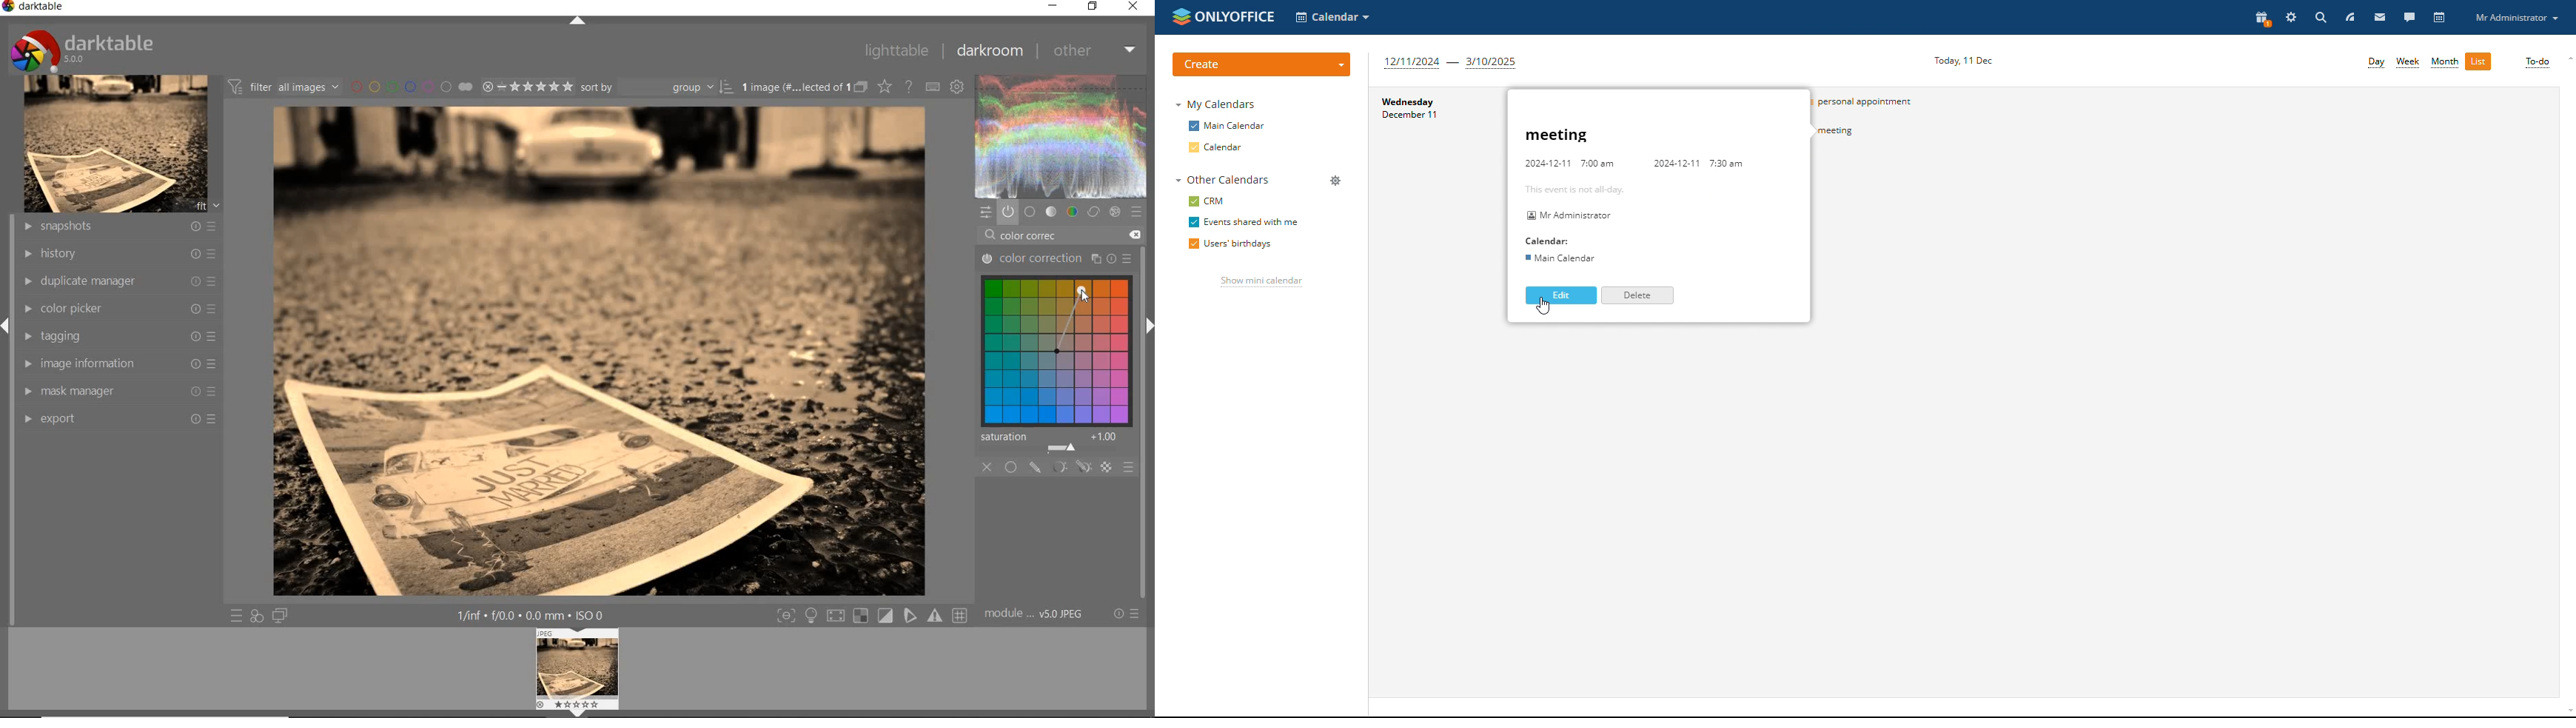 Image resolution: width=2576 pixels, height=728 pixels. What do you see at coordinates (1062, 138) in the screenshot?
I see `wave form` at bounding box center [1062, 138].